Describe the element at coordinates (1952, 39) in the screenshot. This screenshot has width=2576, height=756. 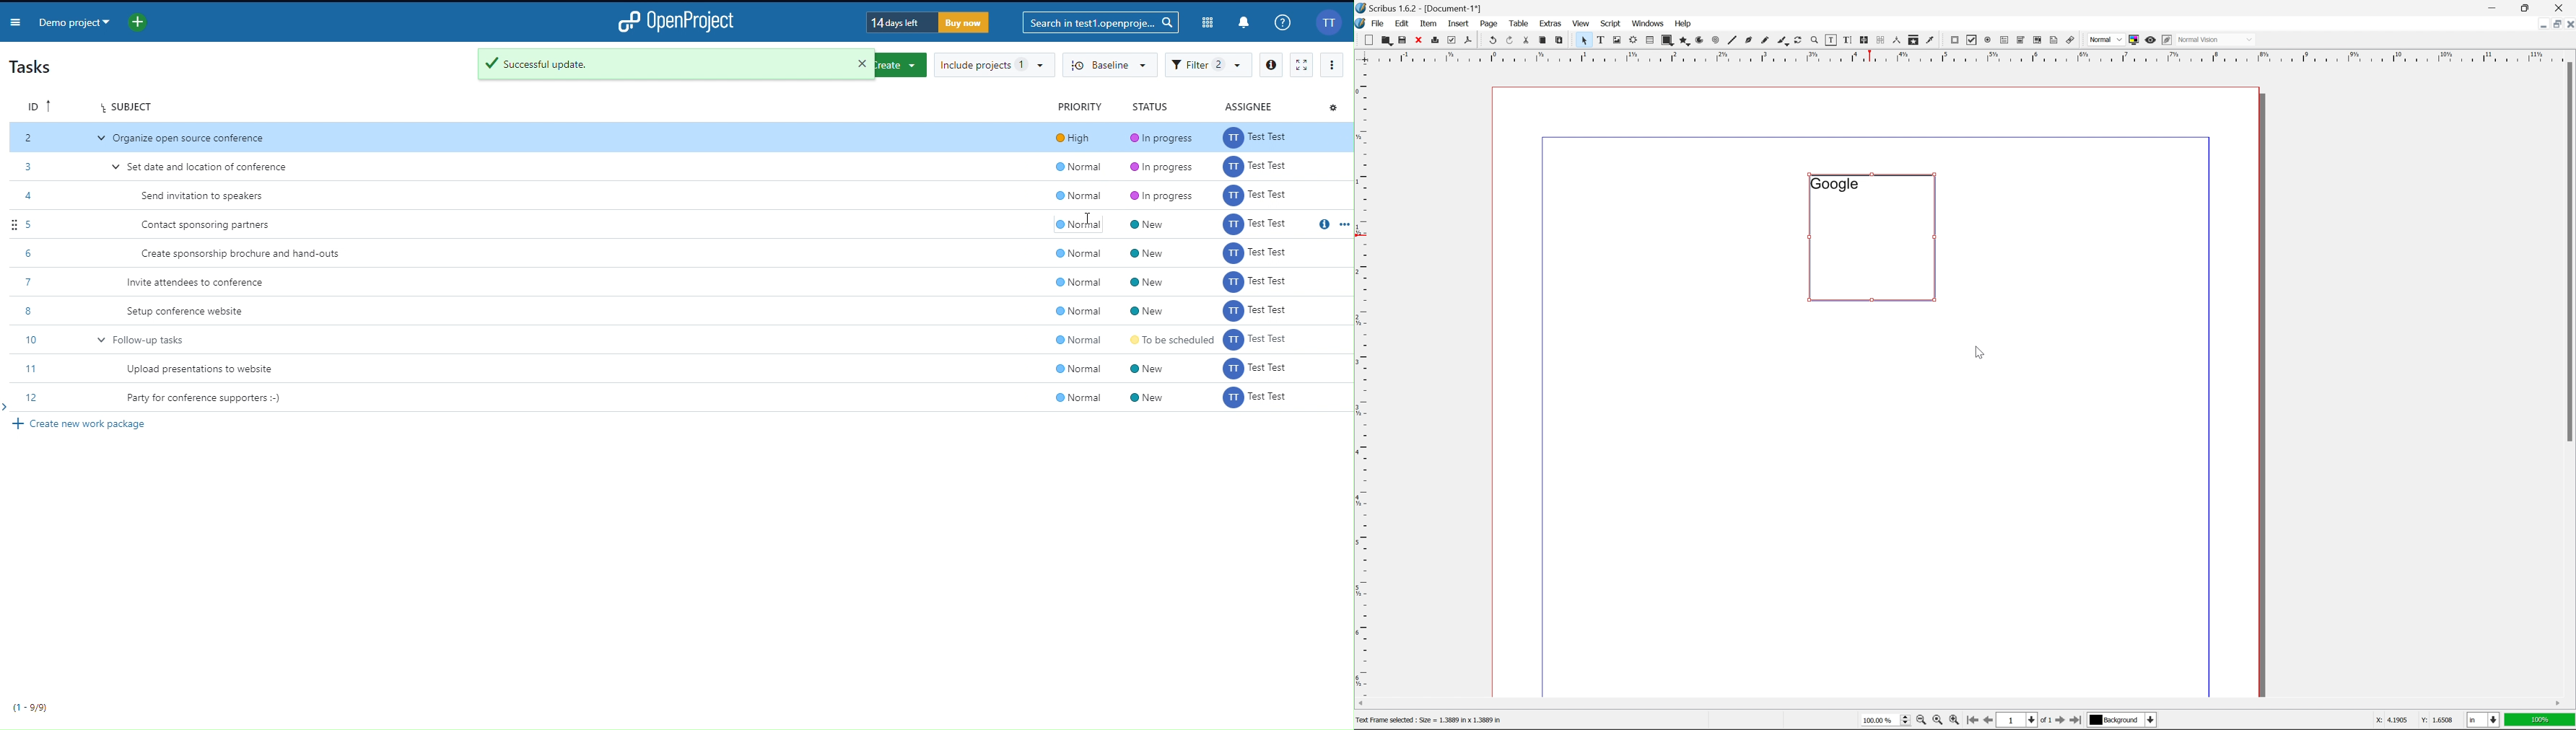
I see `pdf push button` at that location.